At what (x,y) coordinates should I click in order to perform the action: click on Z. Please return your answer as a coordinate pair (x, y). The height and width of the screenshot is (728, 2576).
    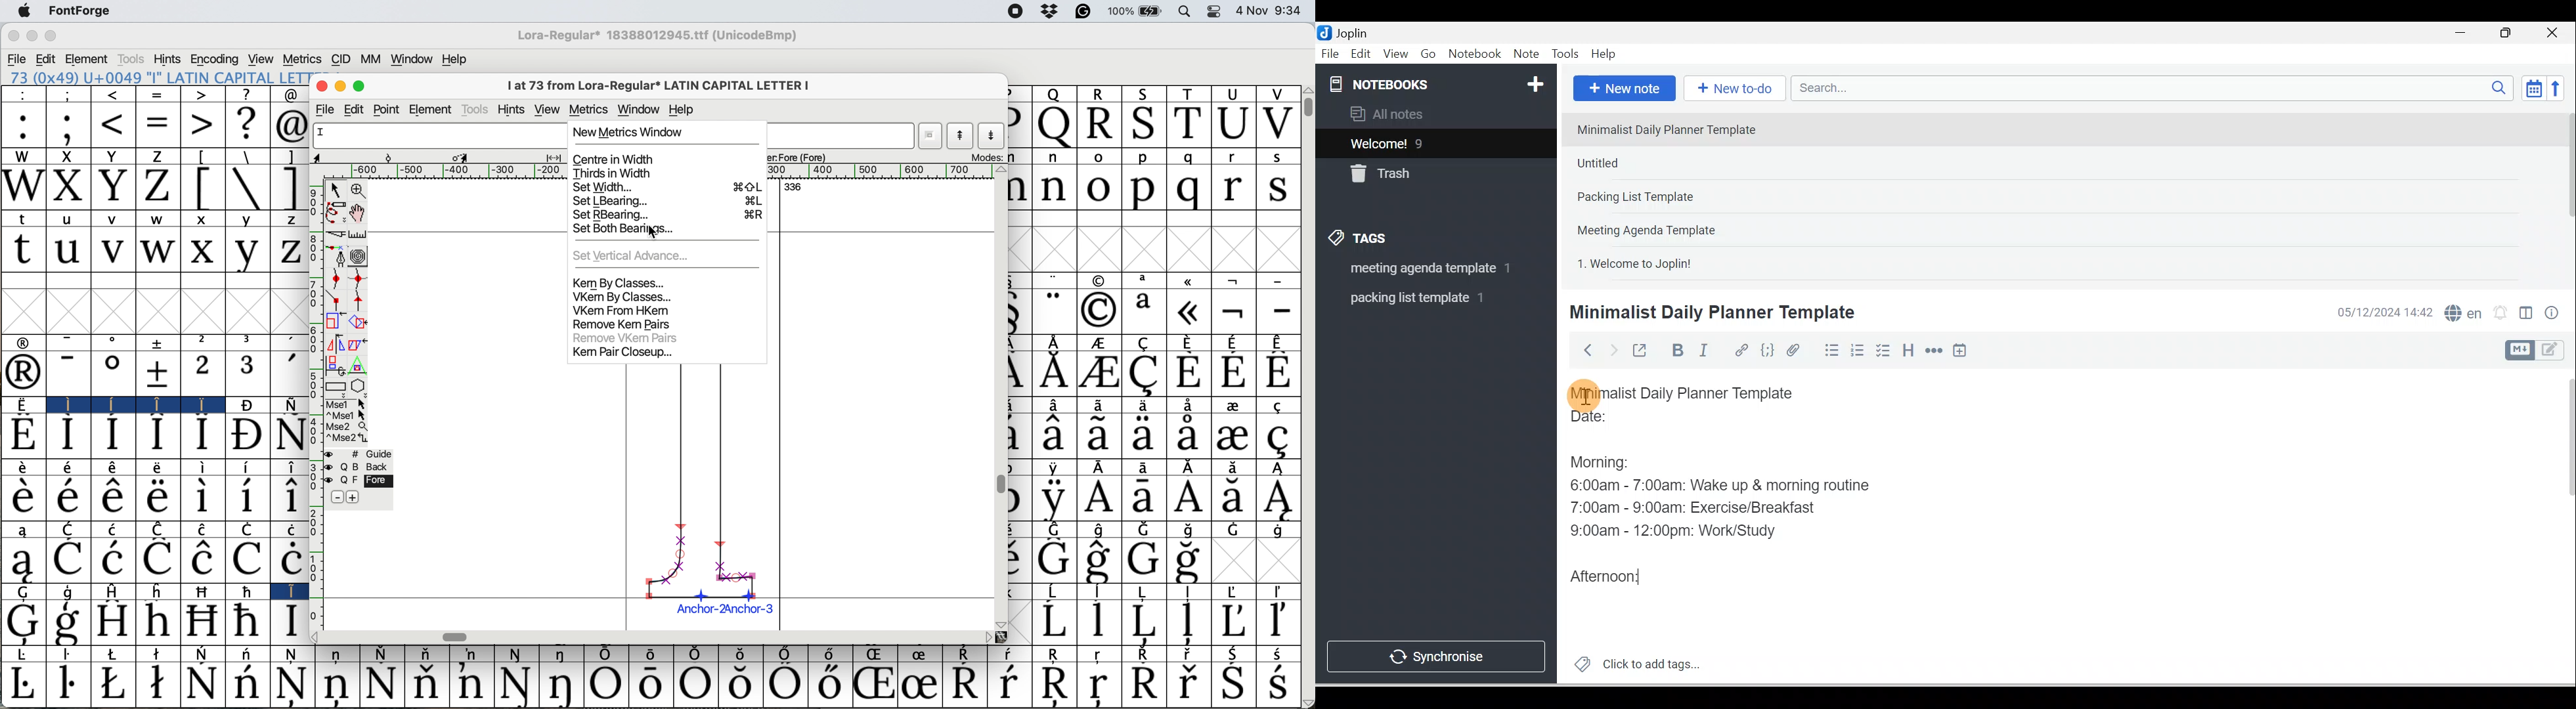
    Looking at the image, I should click on (156, 156).